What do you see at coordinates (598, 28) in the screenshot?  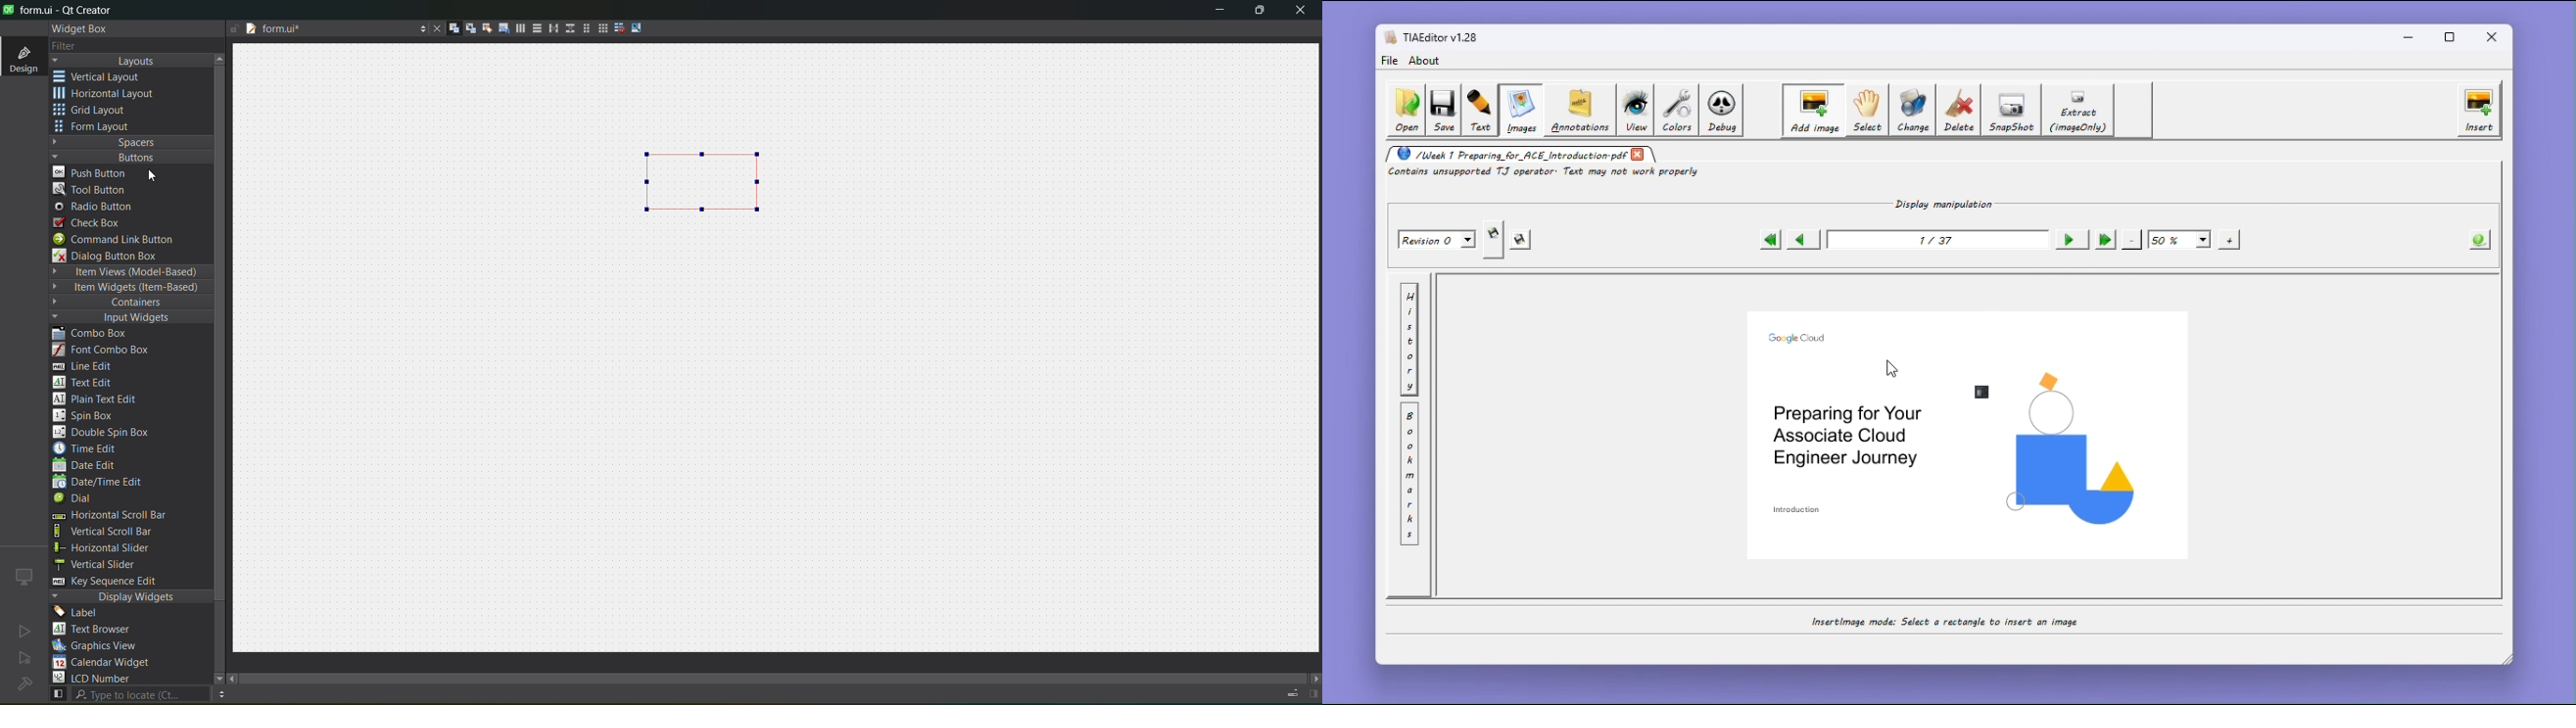 I see `layout in a grid` at bounding box center [598, 28].